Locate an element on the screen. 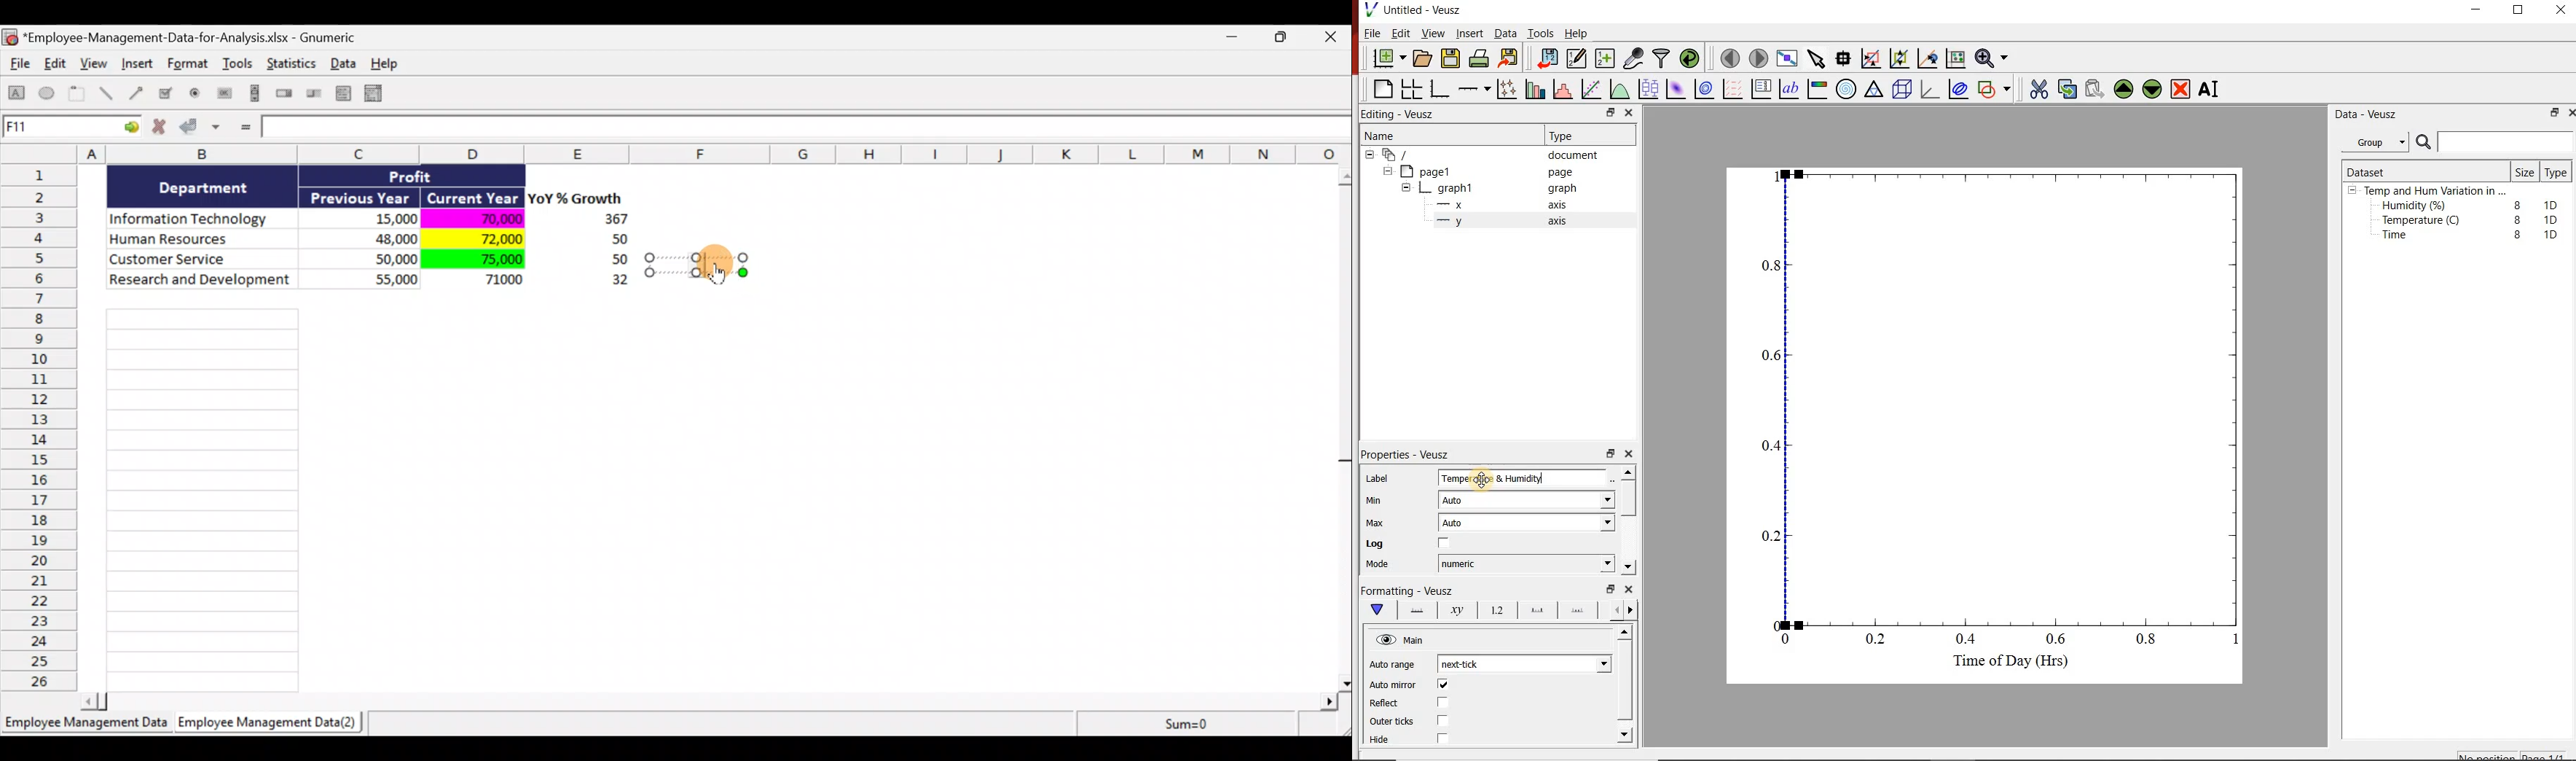  visible (click to hide, set Hide to true) is located at coordinates (1384, 641).